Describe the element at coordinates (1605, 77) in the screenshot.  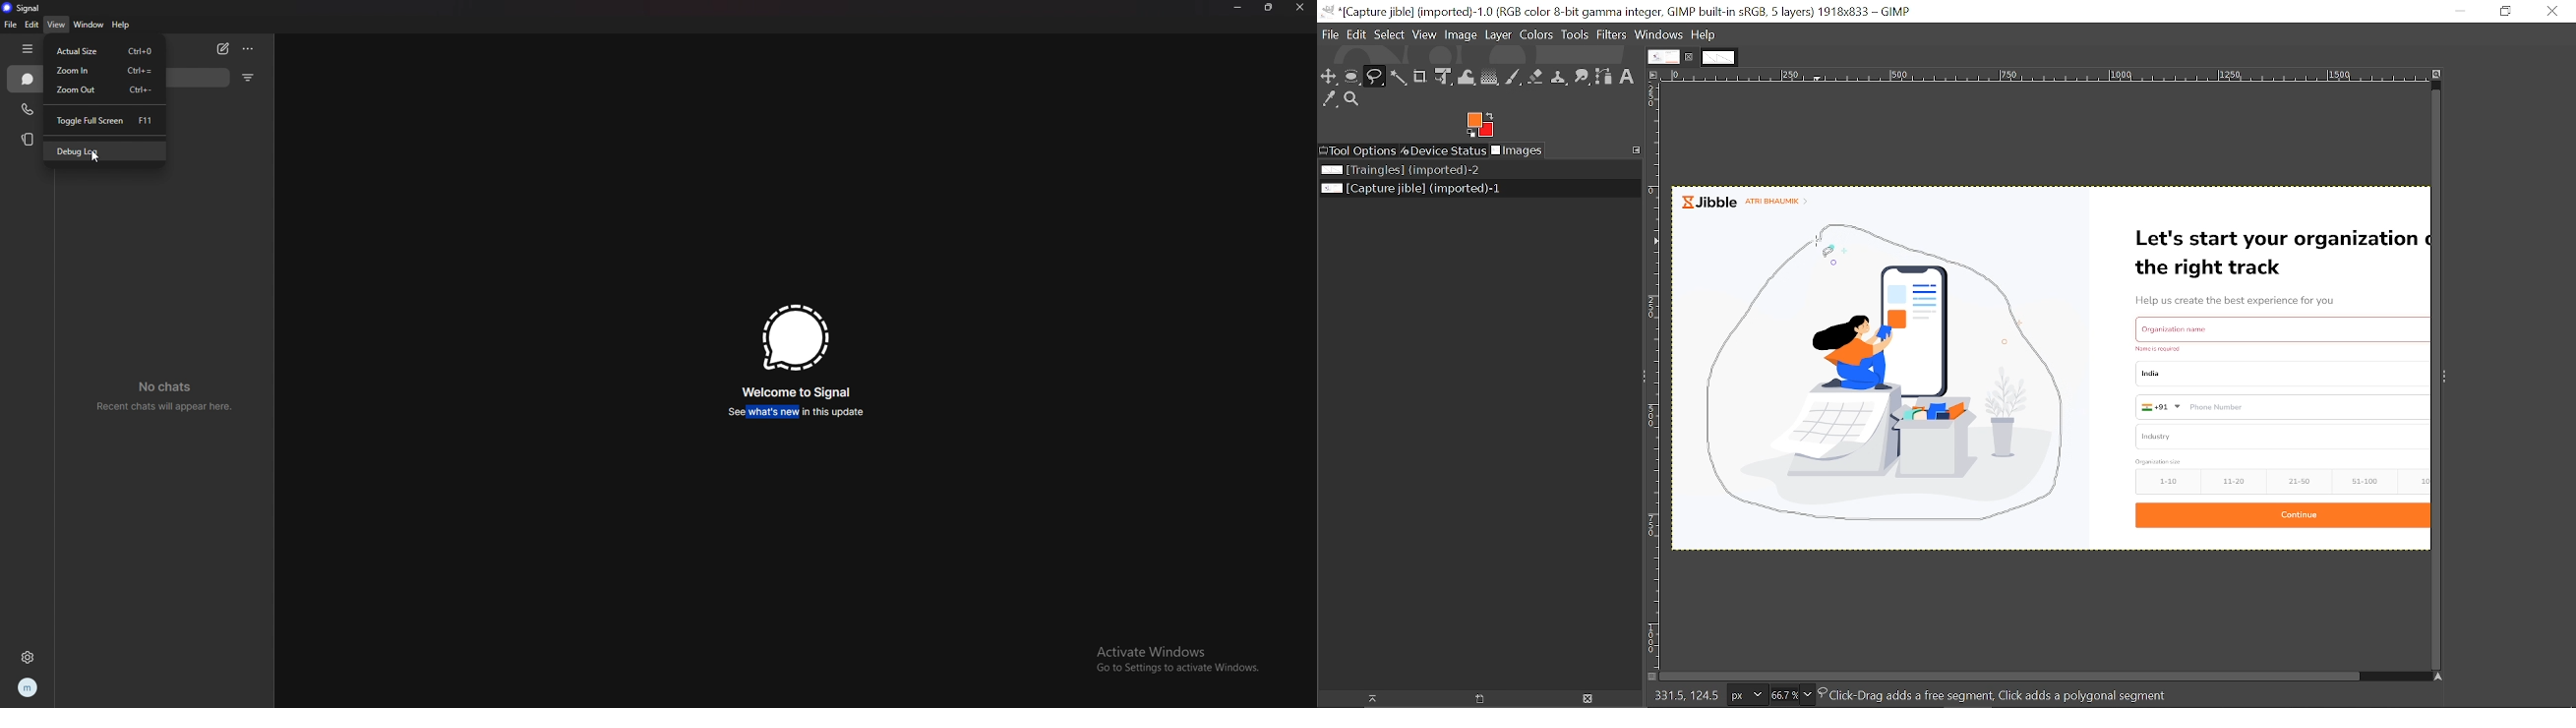
I see `Path tool` at that location.